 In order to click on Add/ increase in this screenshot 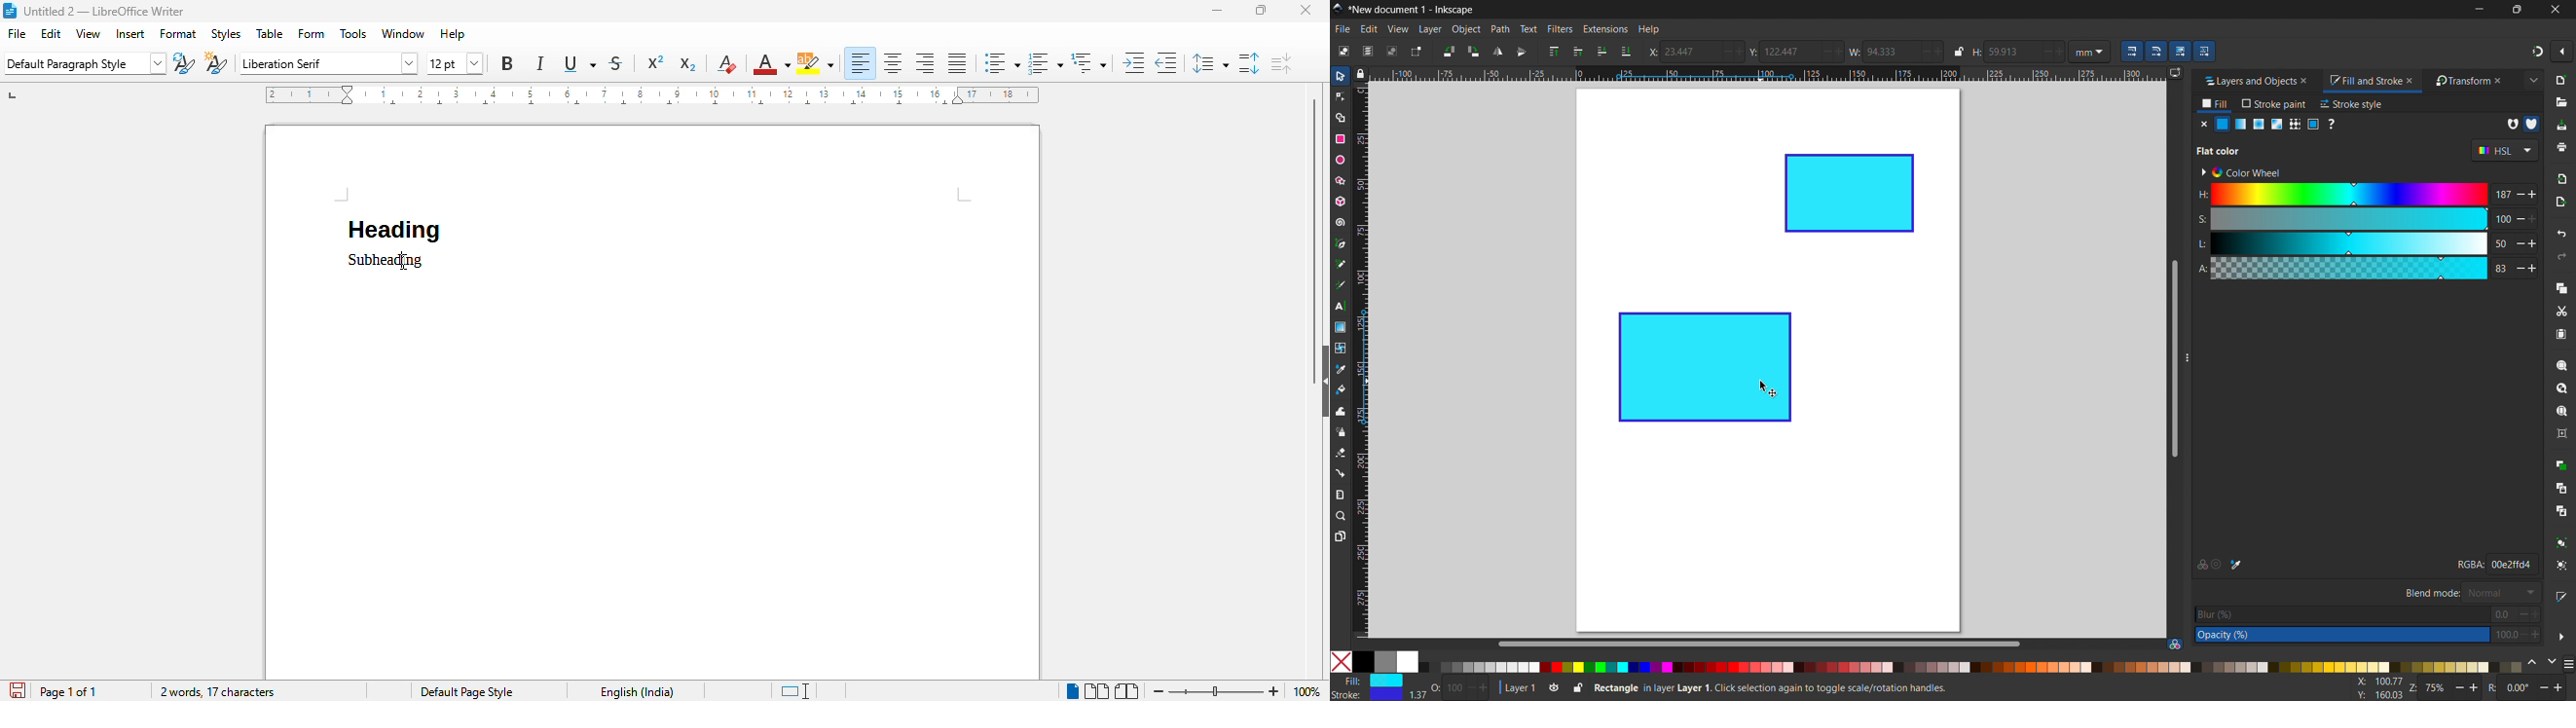, I will do `click(1937, 51)`.